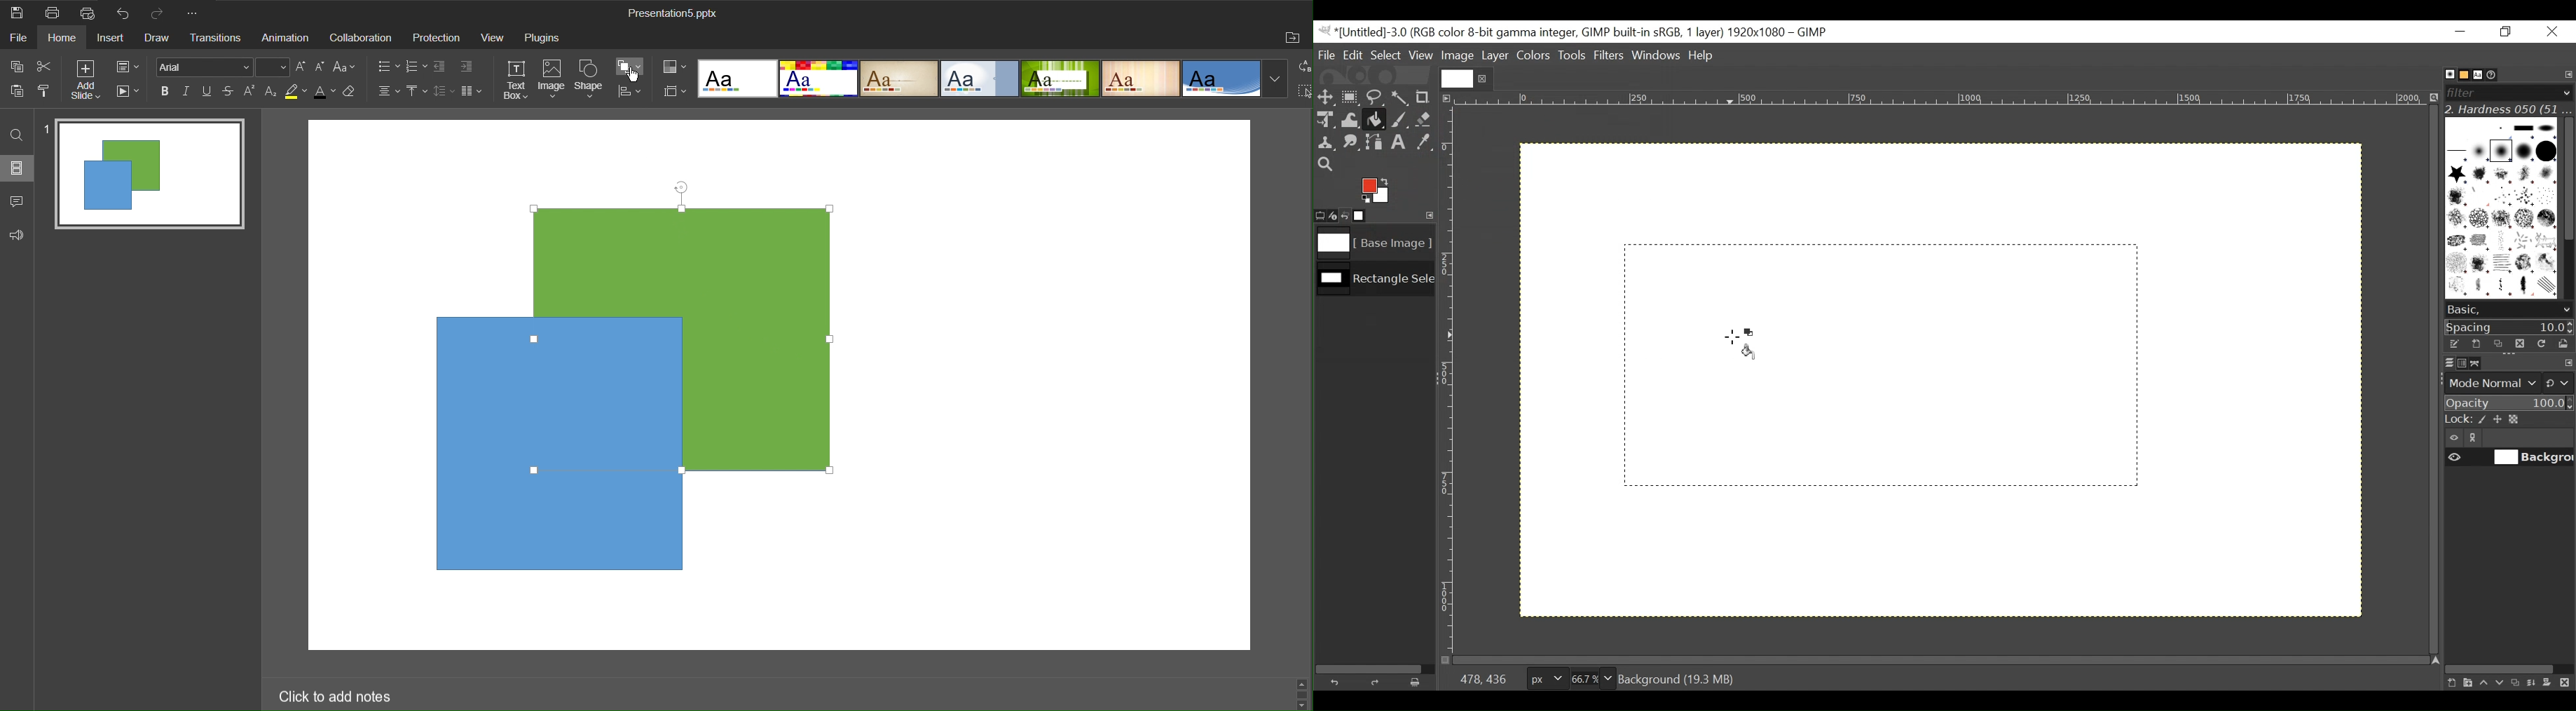  I want to click on (un)select item visibility background, so click(2510, 459).